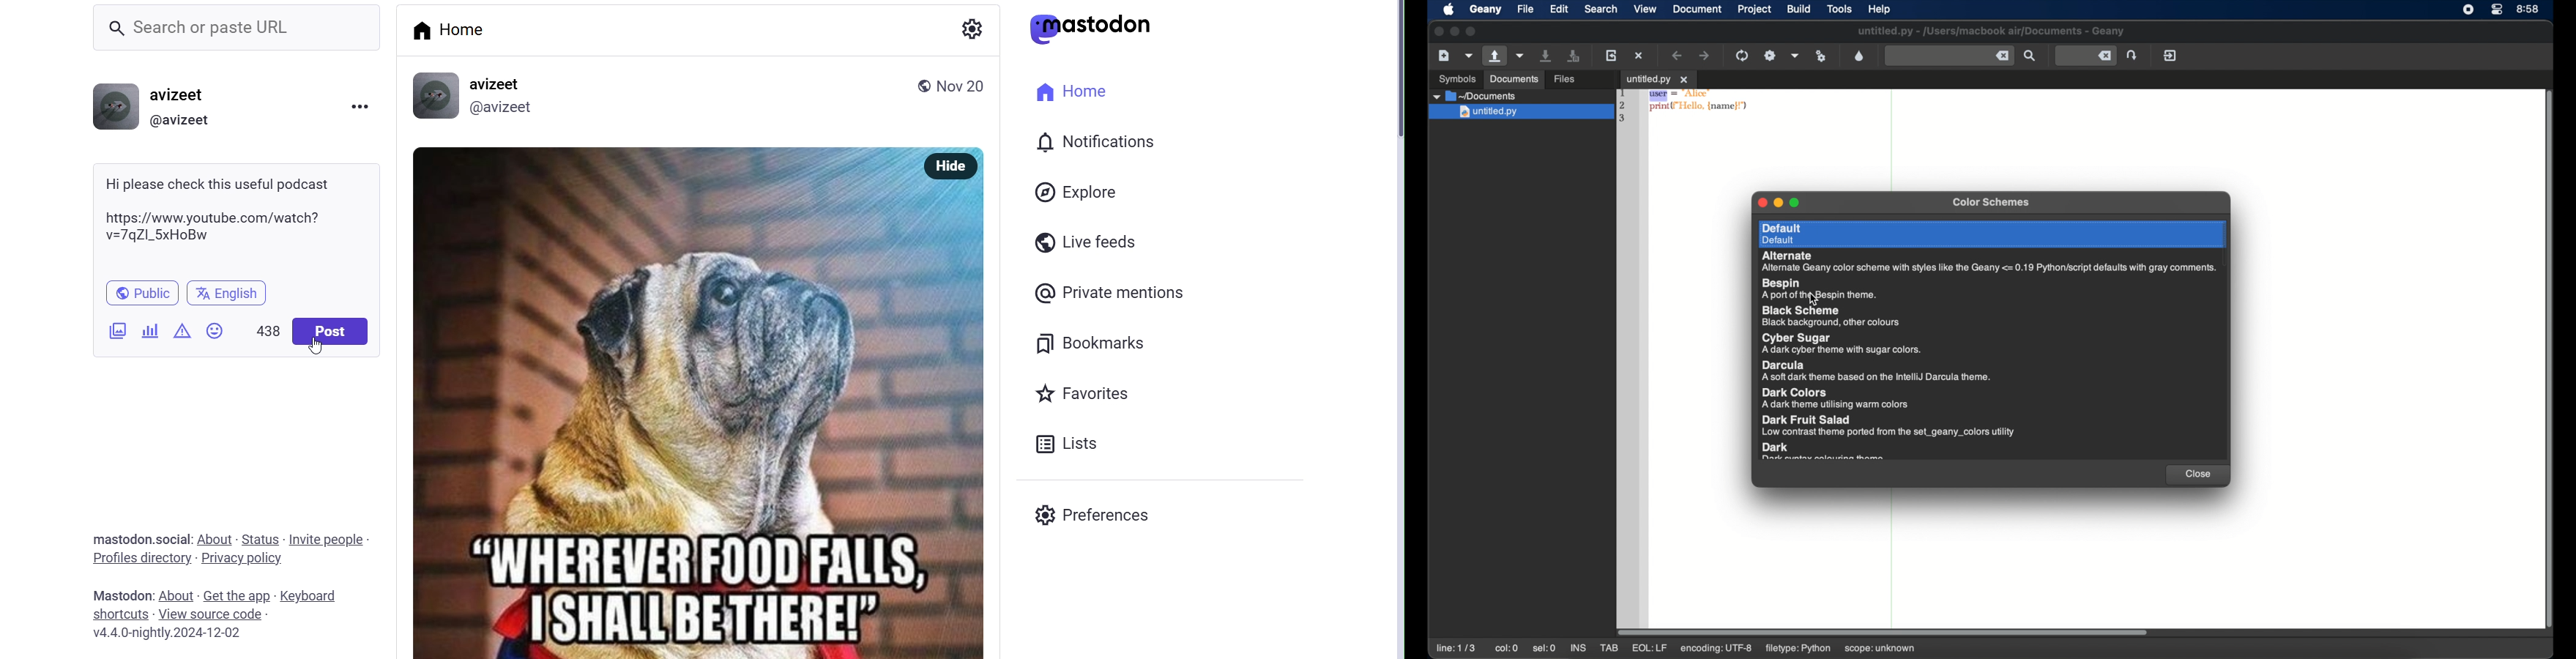 The image size is (2576, 672). What do you see at coordinates (160, 634) in the screenshot?
I see `v4.4.0-nightly.2024-12-02` at bounding box center [160, 634].